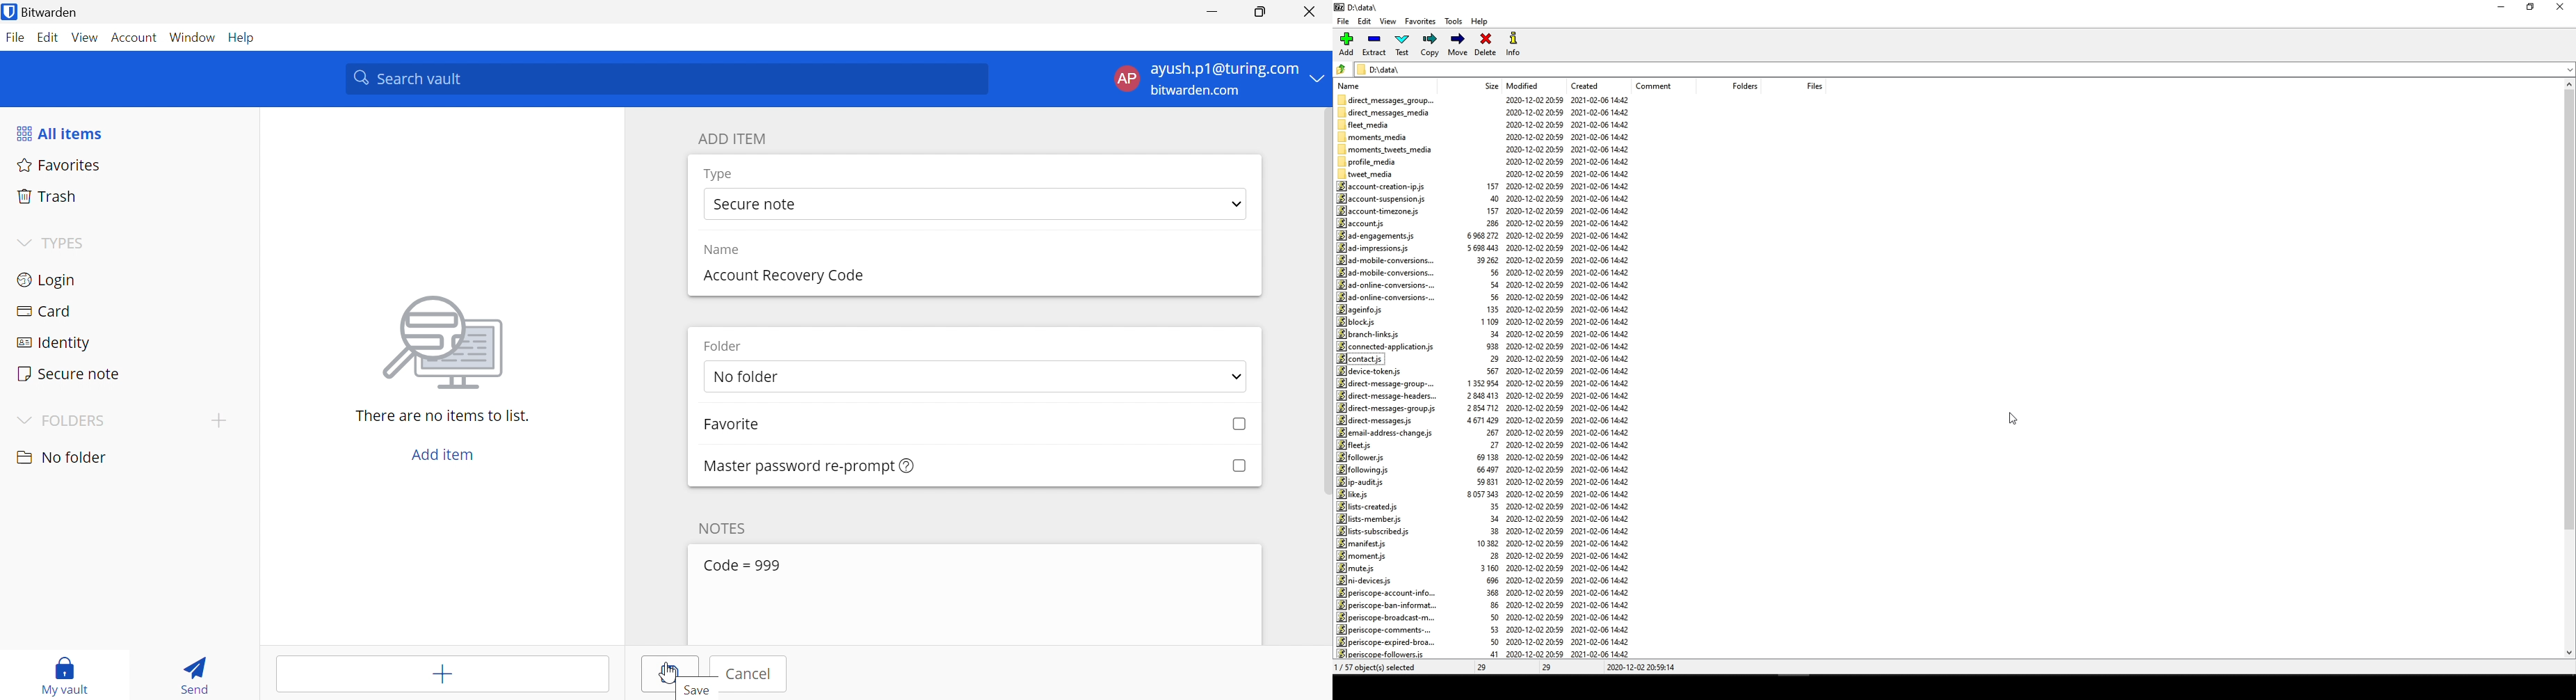 This screenshot has height=700, width=2576. What do you see at coordinates (1377, 421) in the screenshot?
I see `direct-messages.js` at bounding box center [1377, 421].